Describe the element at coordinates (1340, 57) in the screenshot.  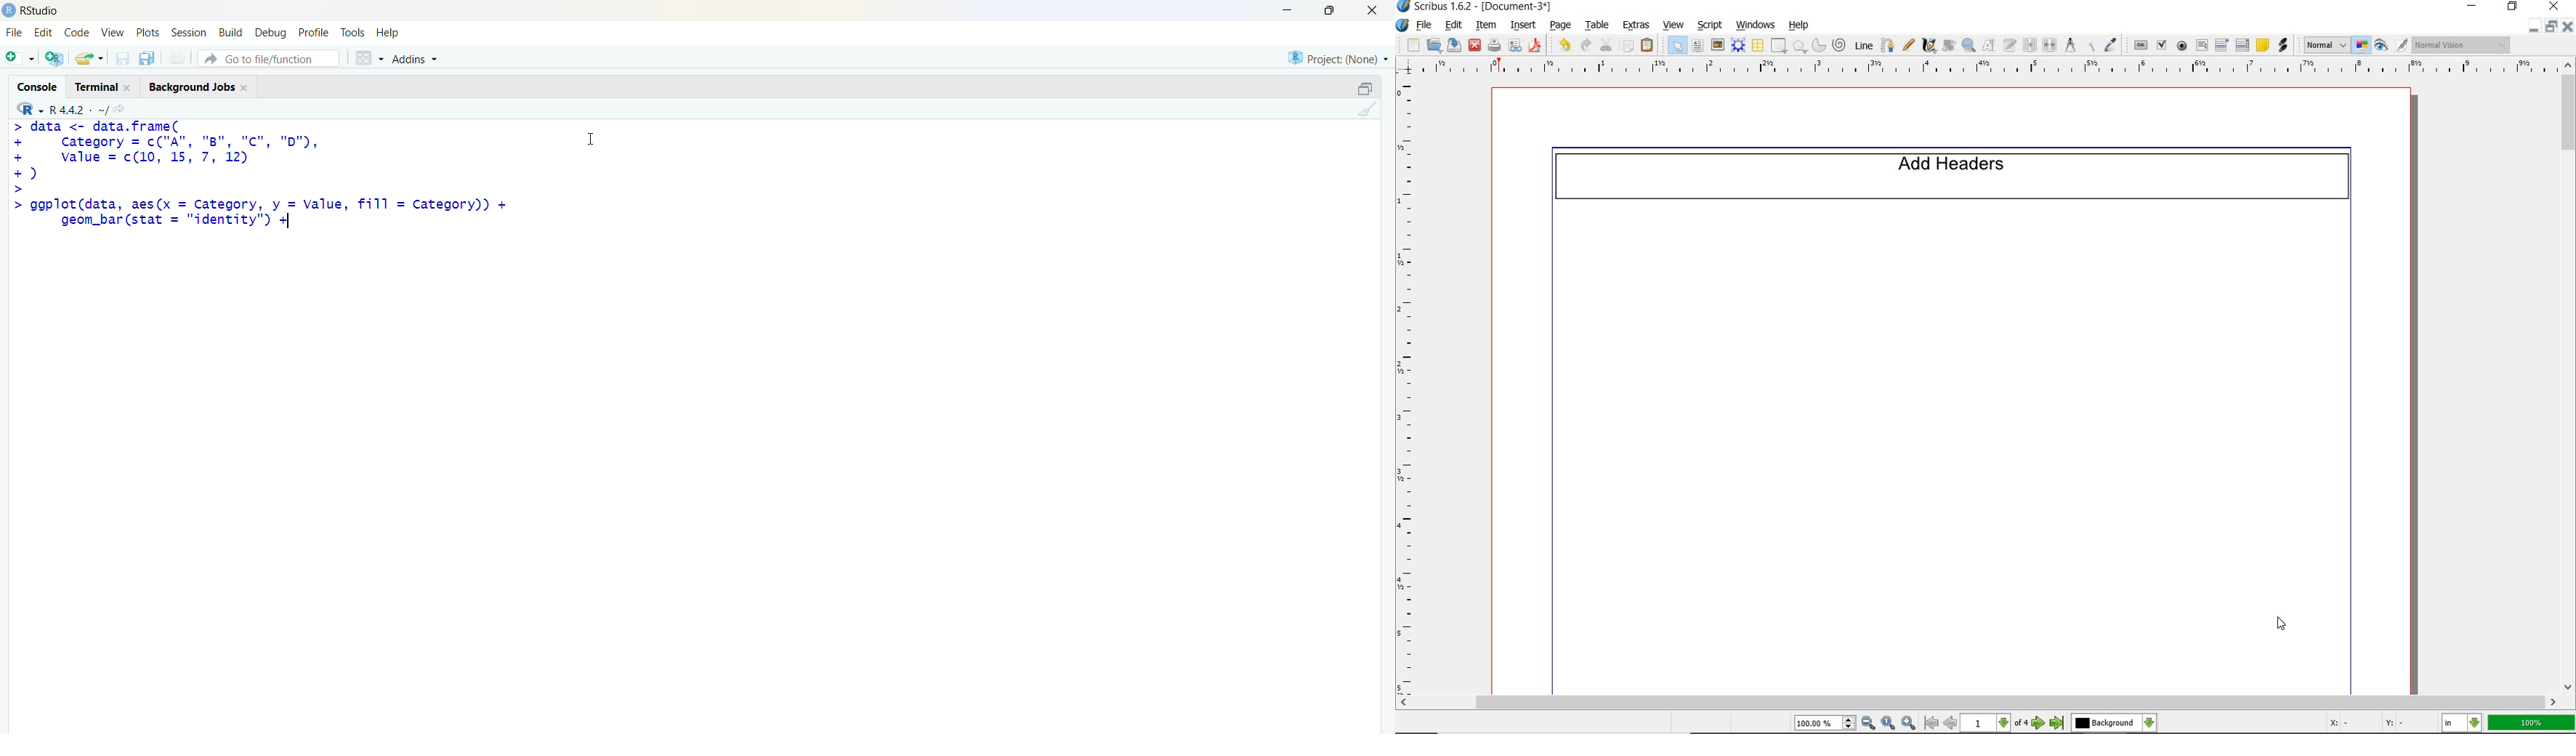
I see `selected project - none` at that location.